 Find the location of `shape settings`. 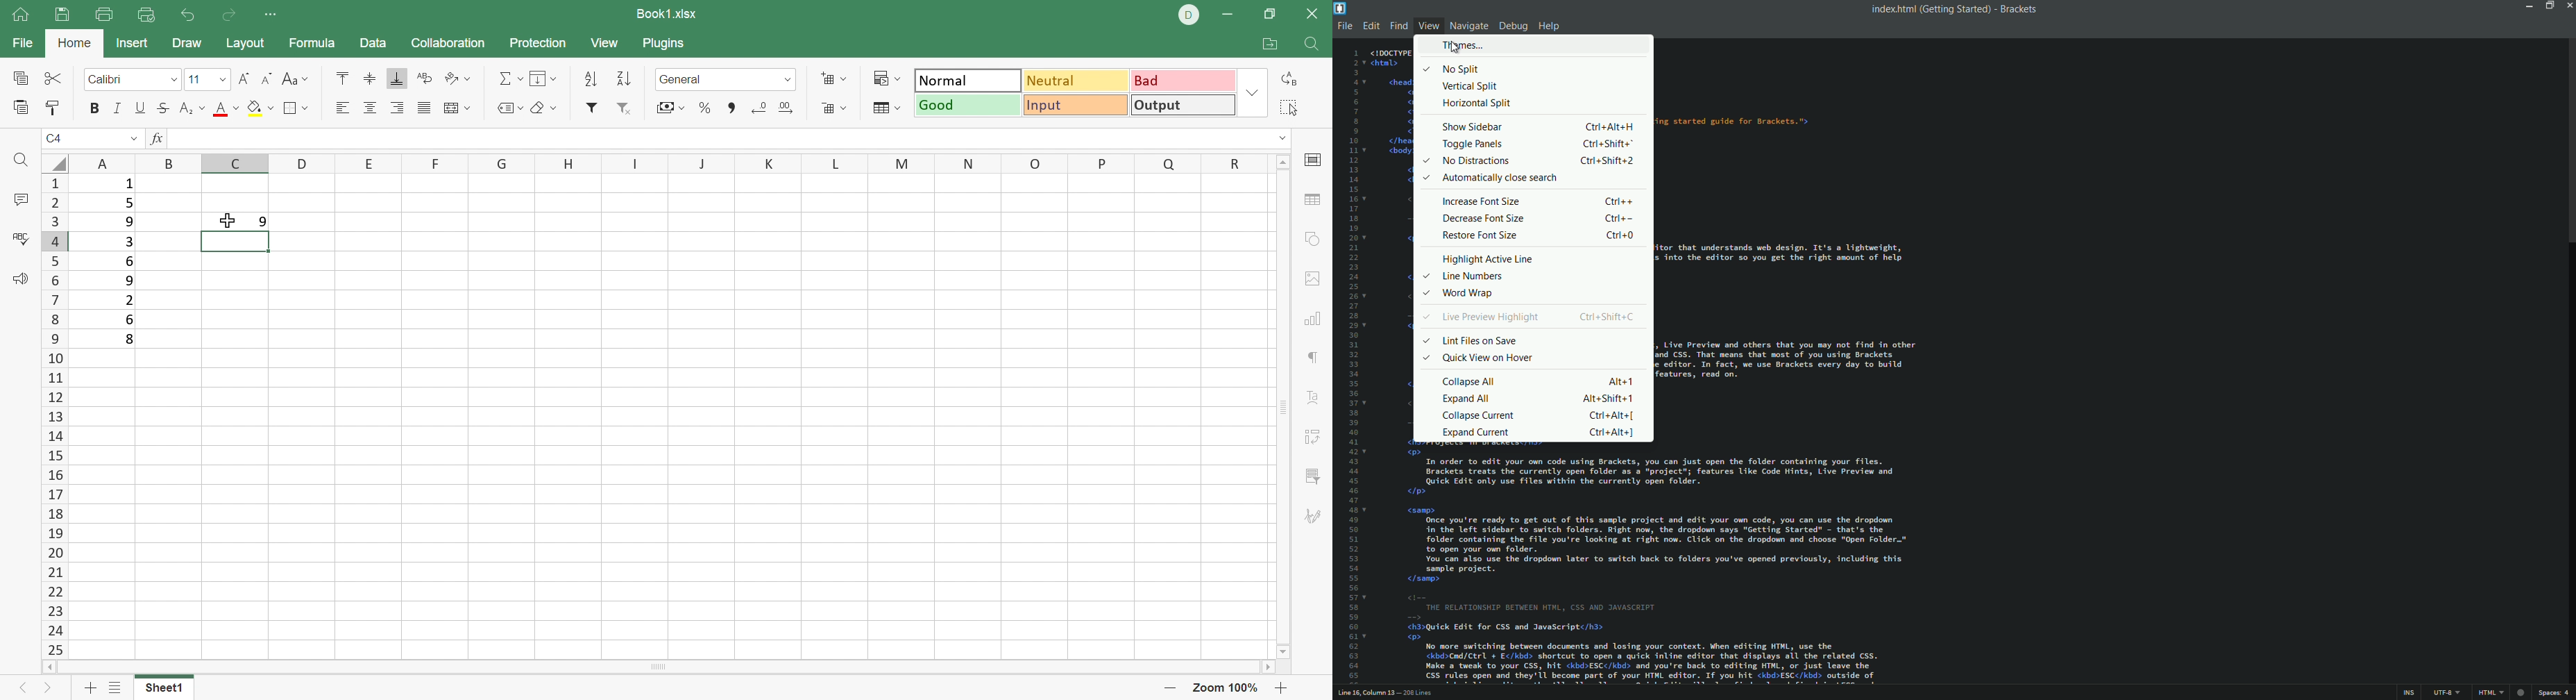

shape settings is located at coordinates (1317, 238).